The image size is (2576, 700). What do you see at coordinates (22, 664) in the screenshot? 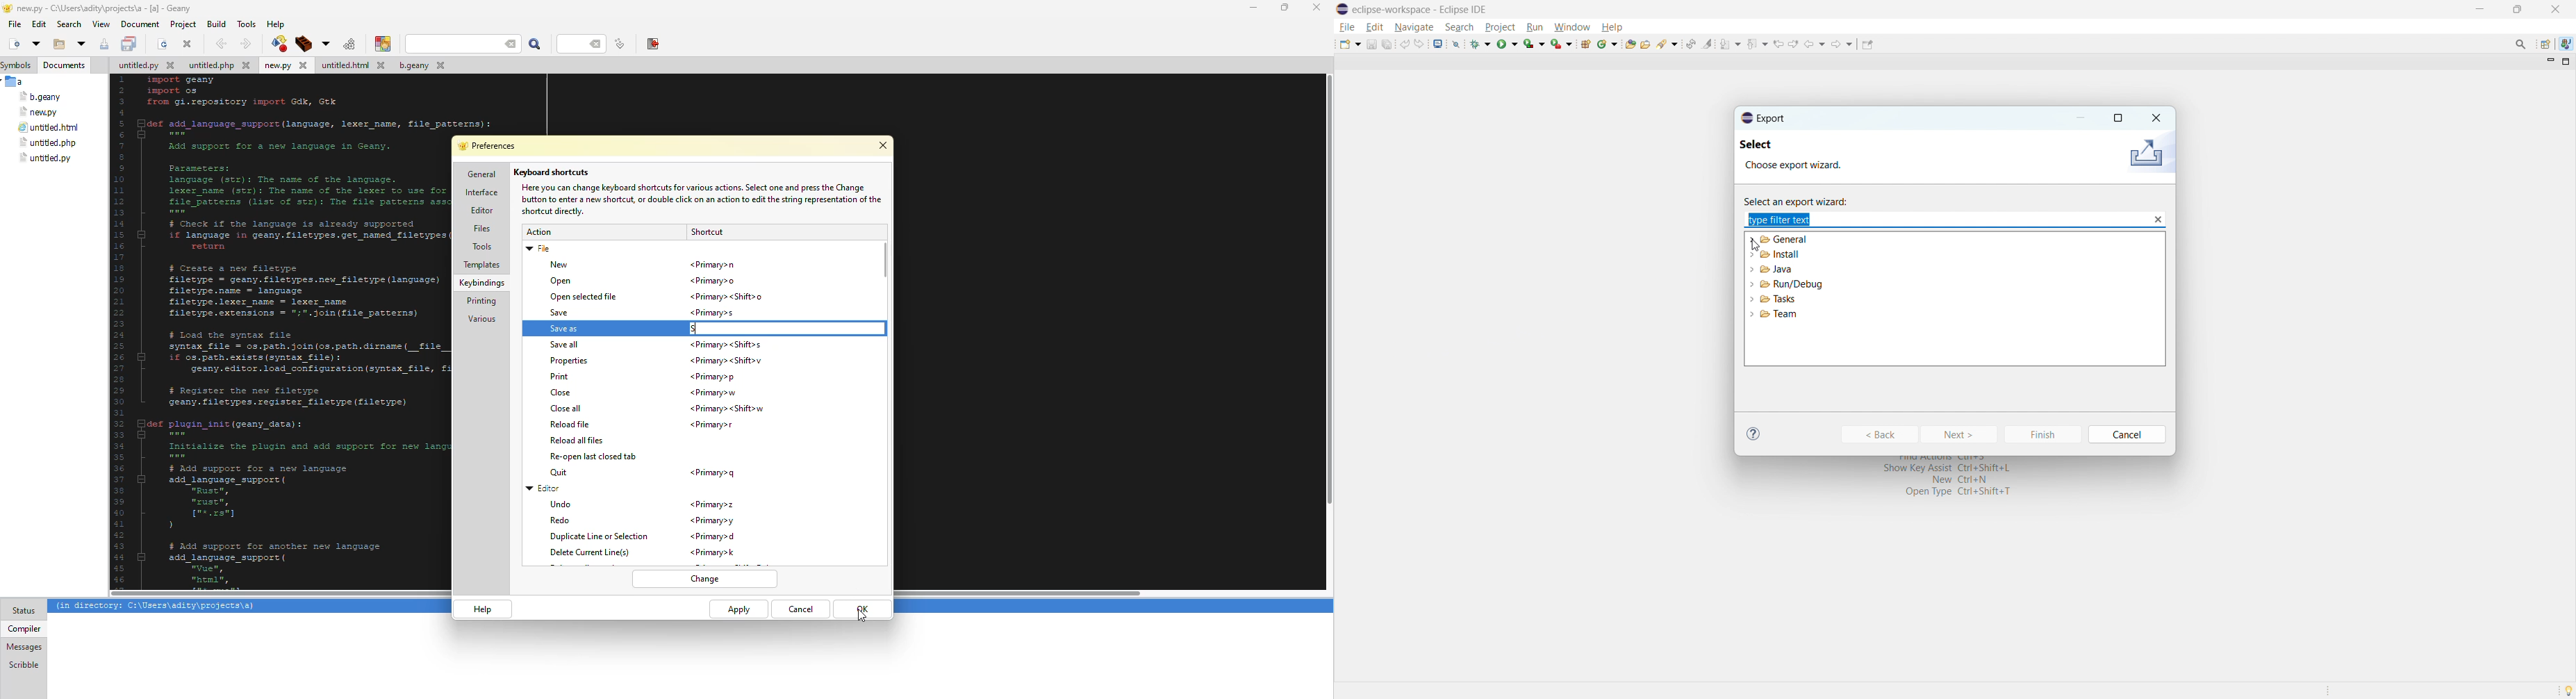
I see `scribble` at bounding box center [22, 664].